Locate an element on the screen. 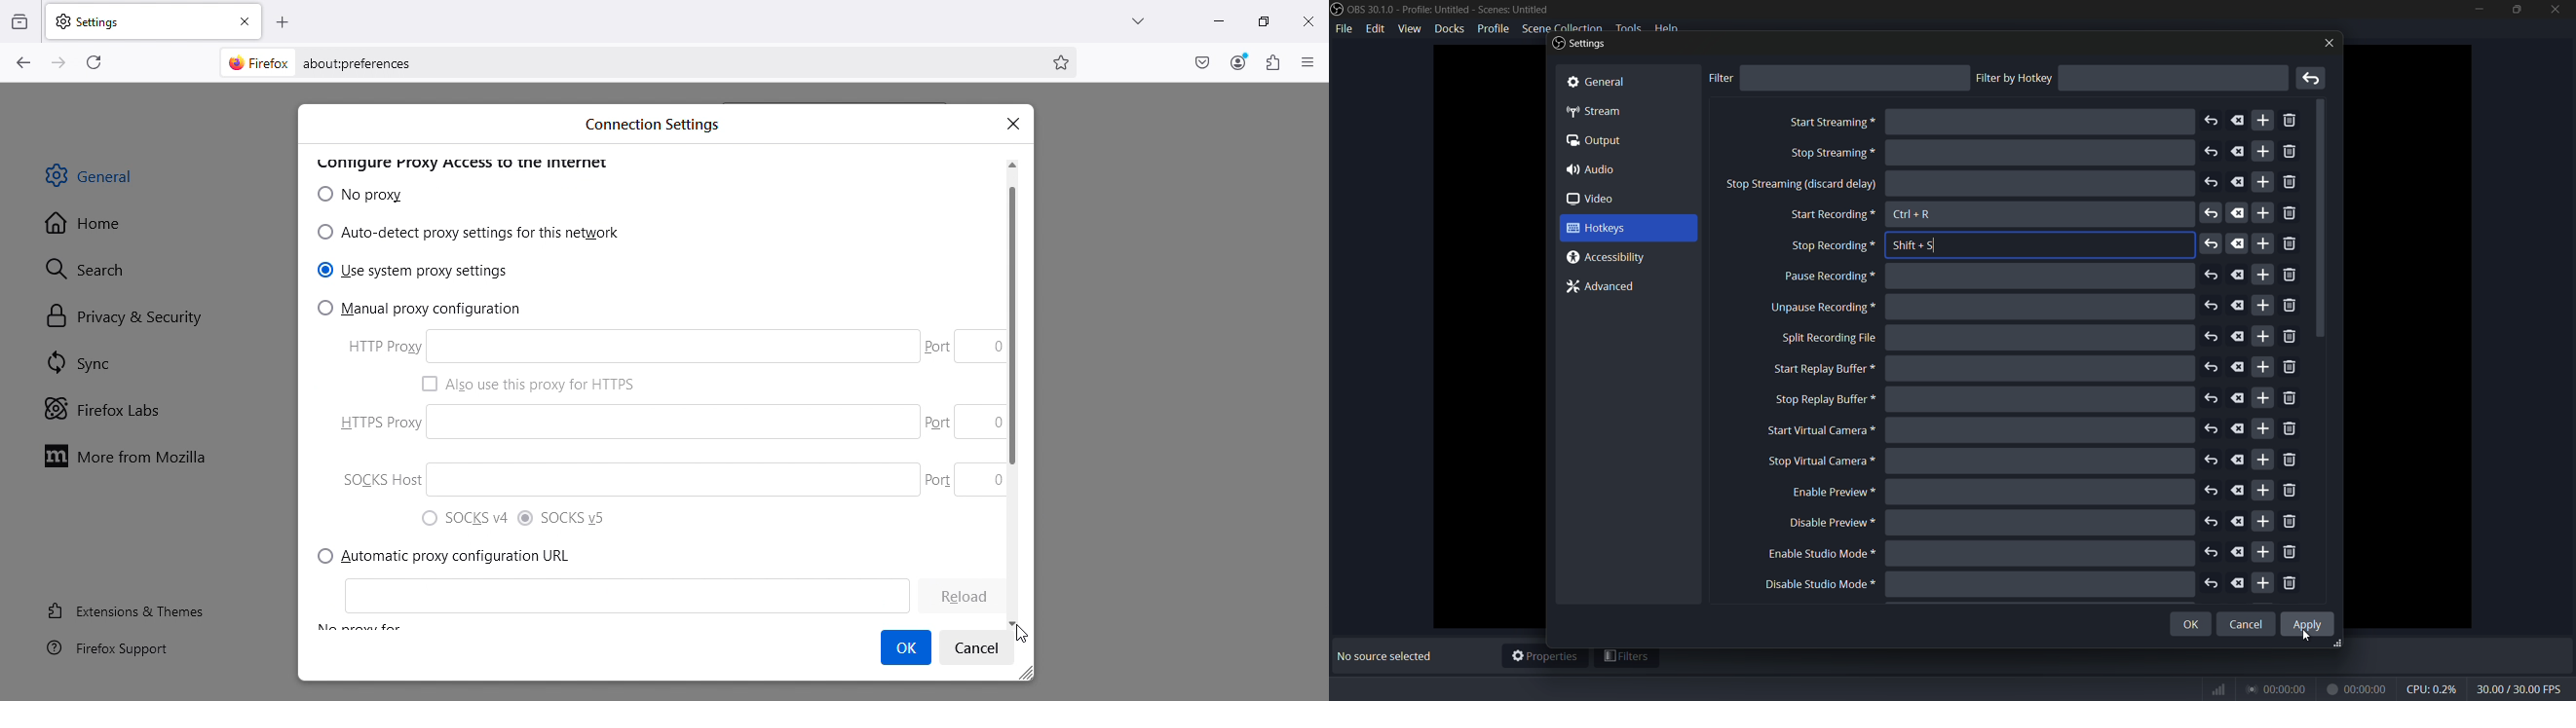 Image resolution: width=2576 pixels, height=728 pixels. Apply is located at coordinates (2310, 623).